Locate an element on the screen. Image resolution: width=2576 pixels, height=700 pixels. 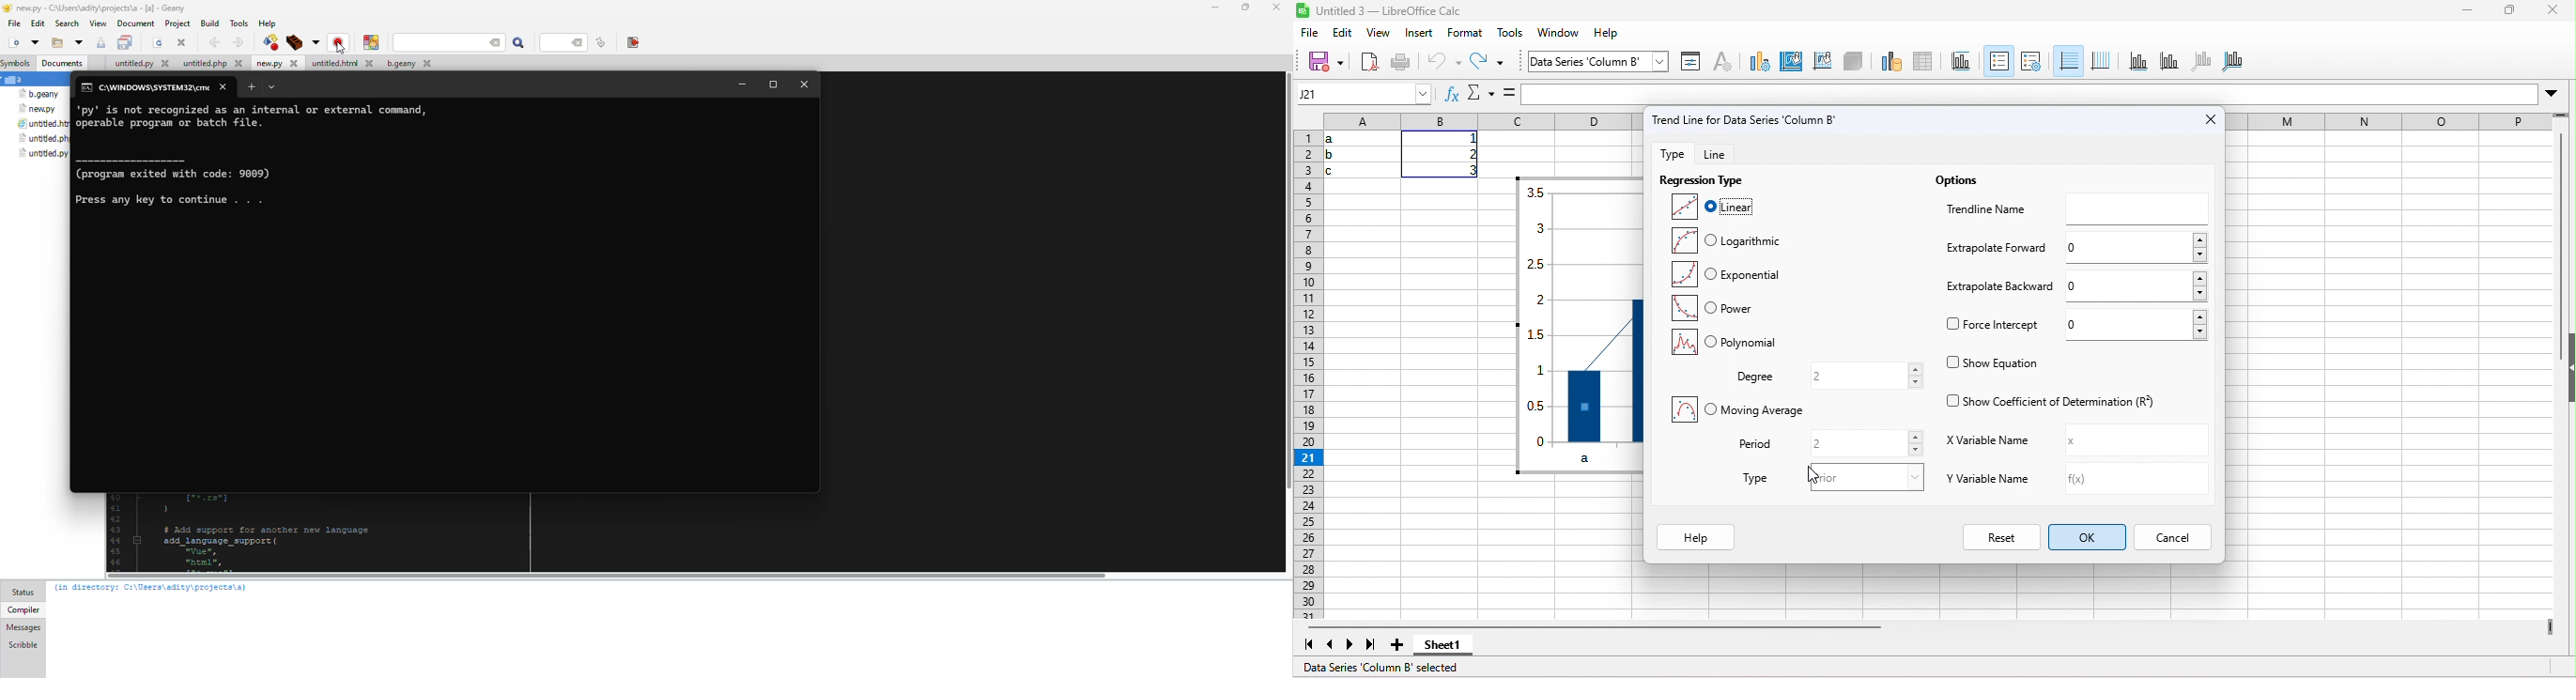
help is located at coordinates (1617, 36).